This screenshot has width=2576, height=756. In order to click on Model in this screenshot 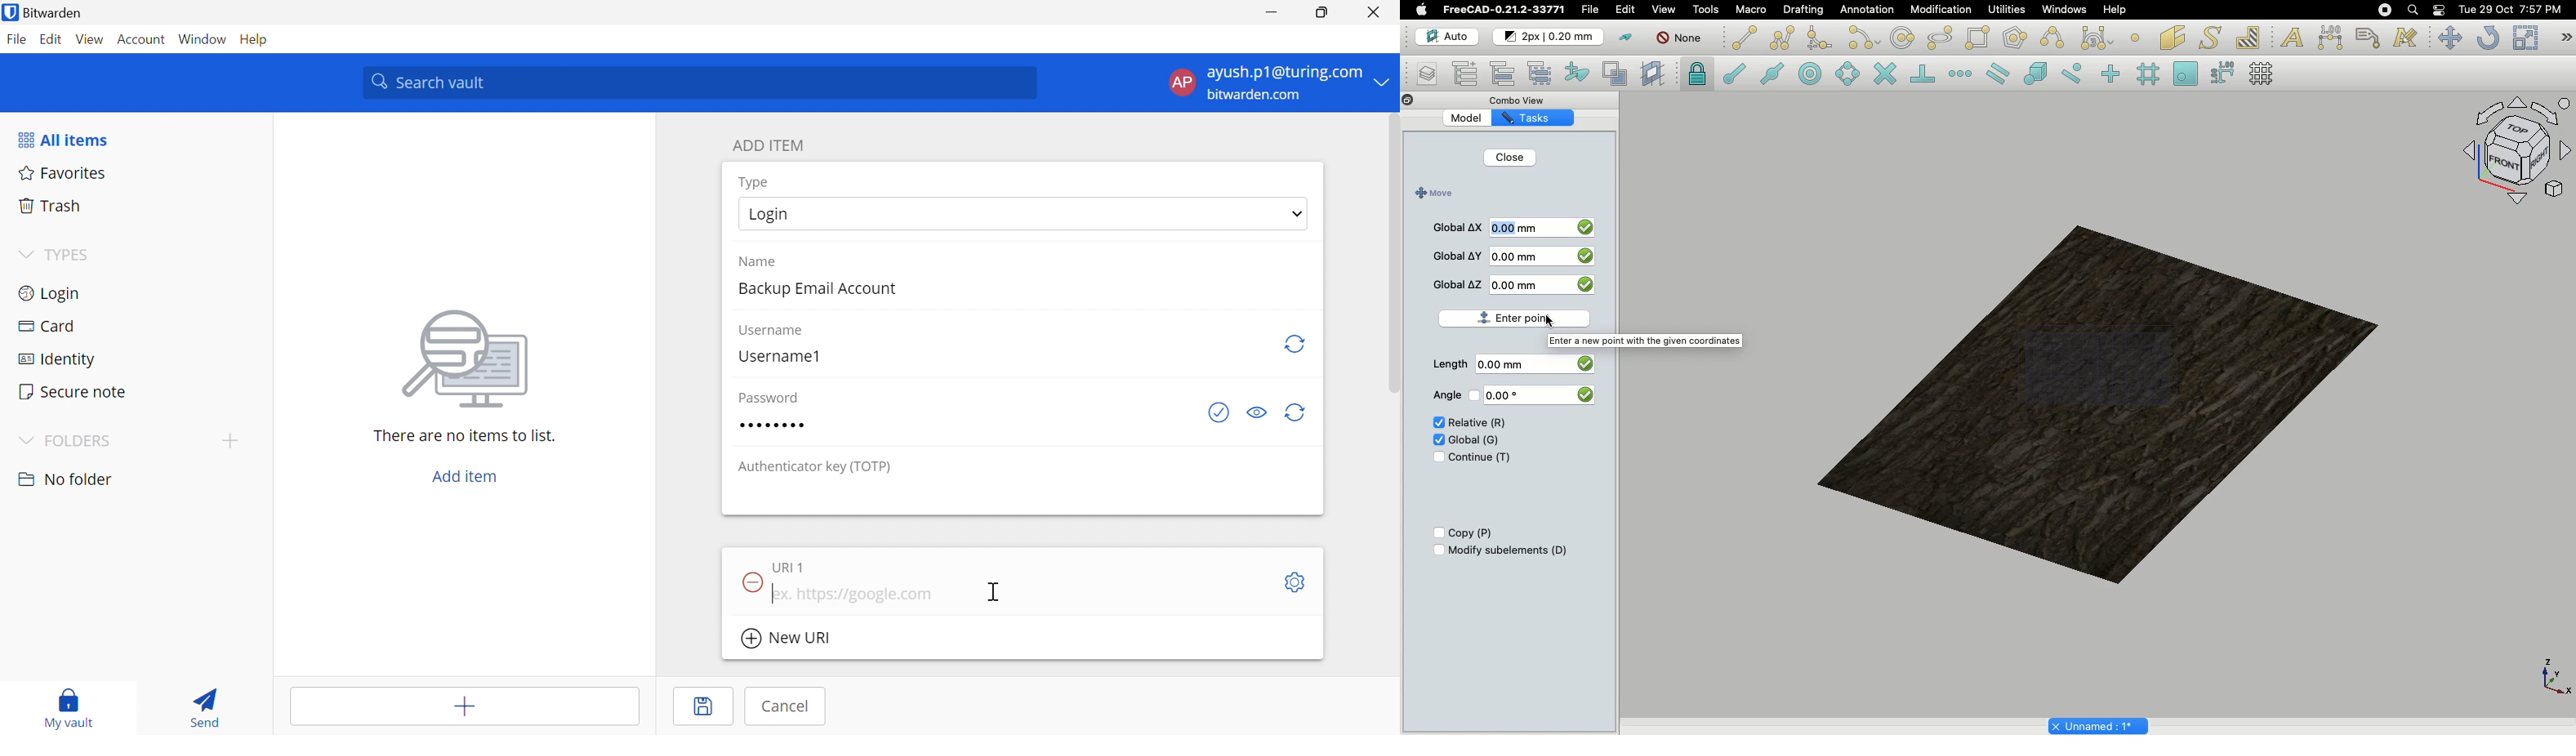, I will do `click(1477, 118)`.